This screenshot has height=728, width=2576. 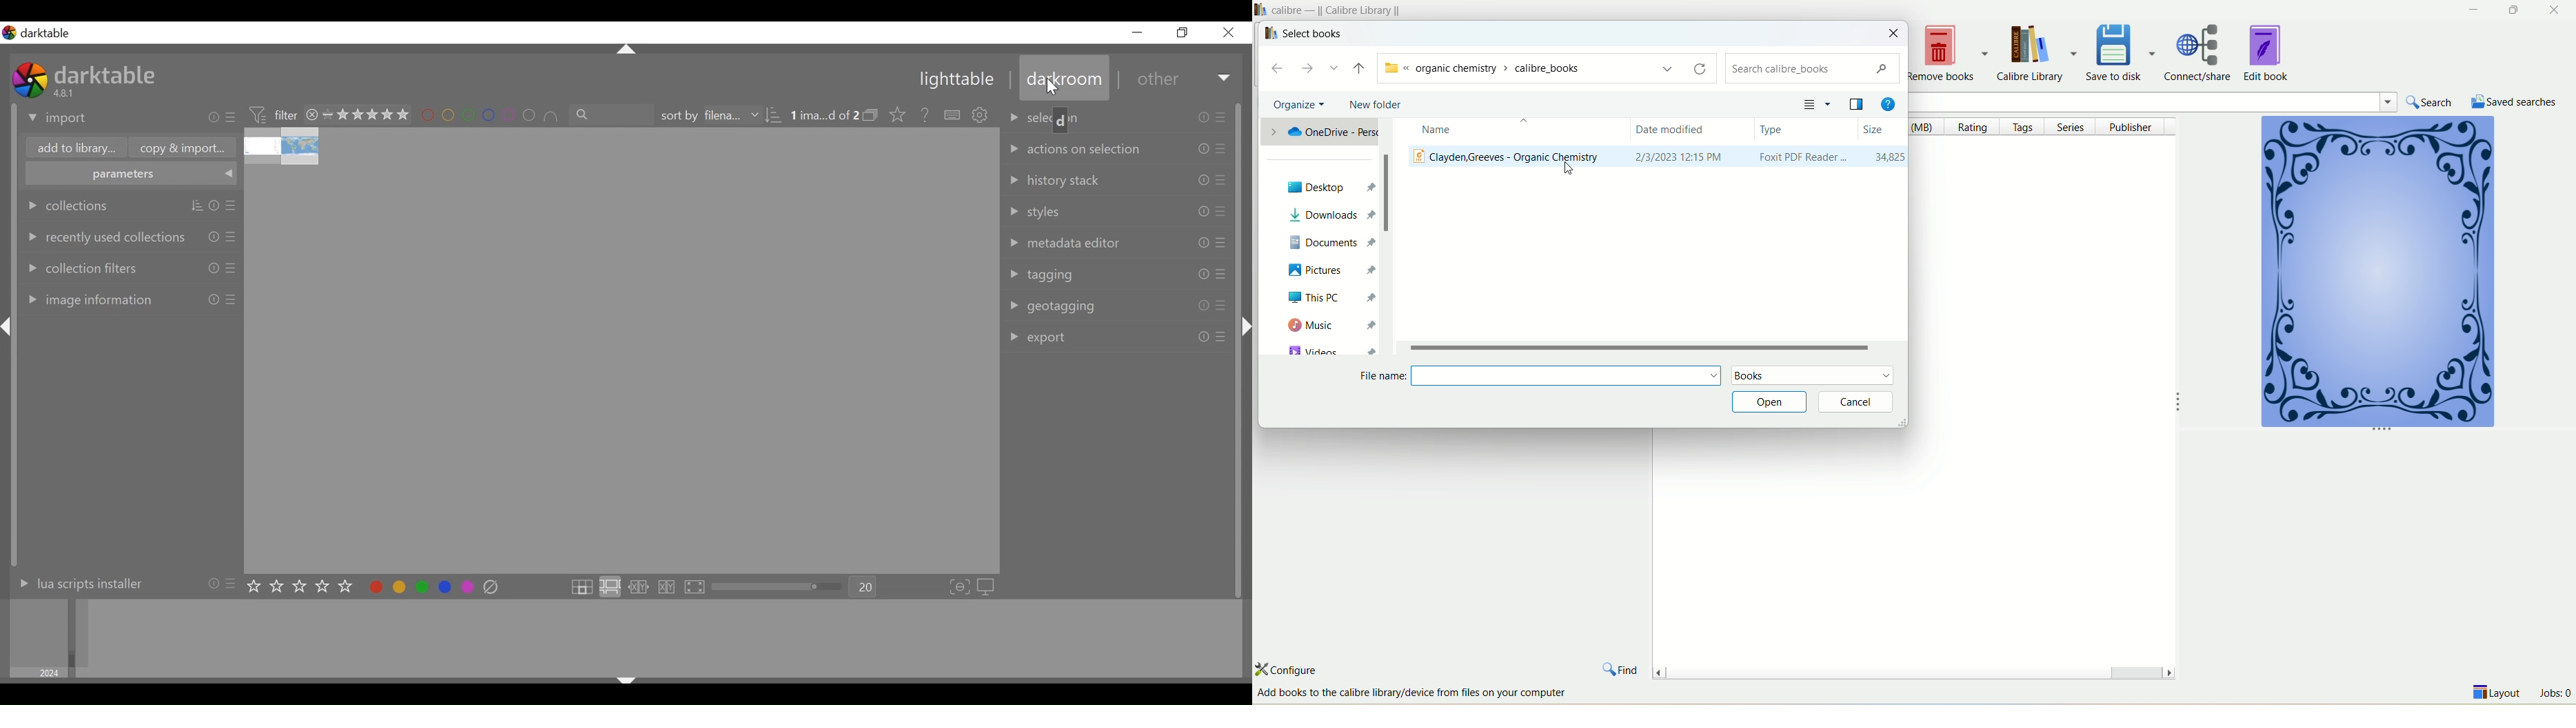 I want to click on Cursor, so click(x=1055, y=89).